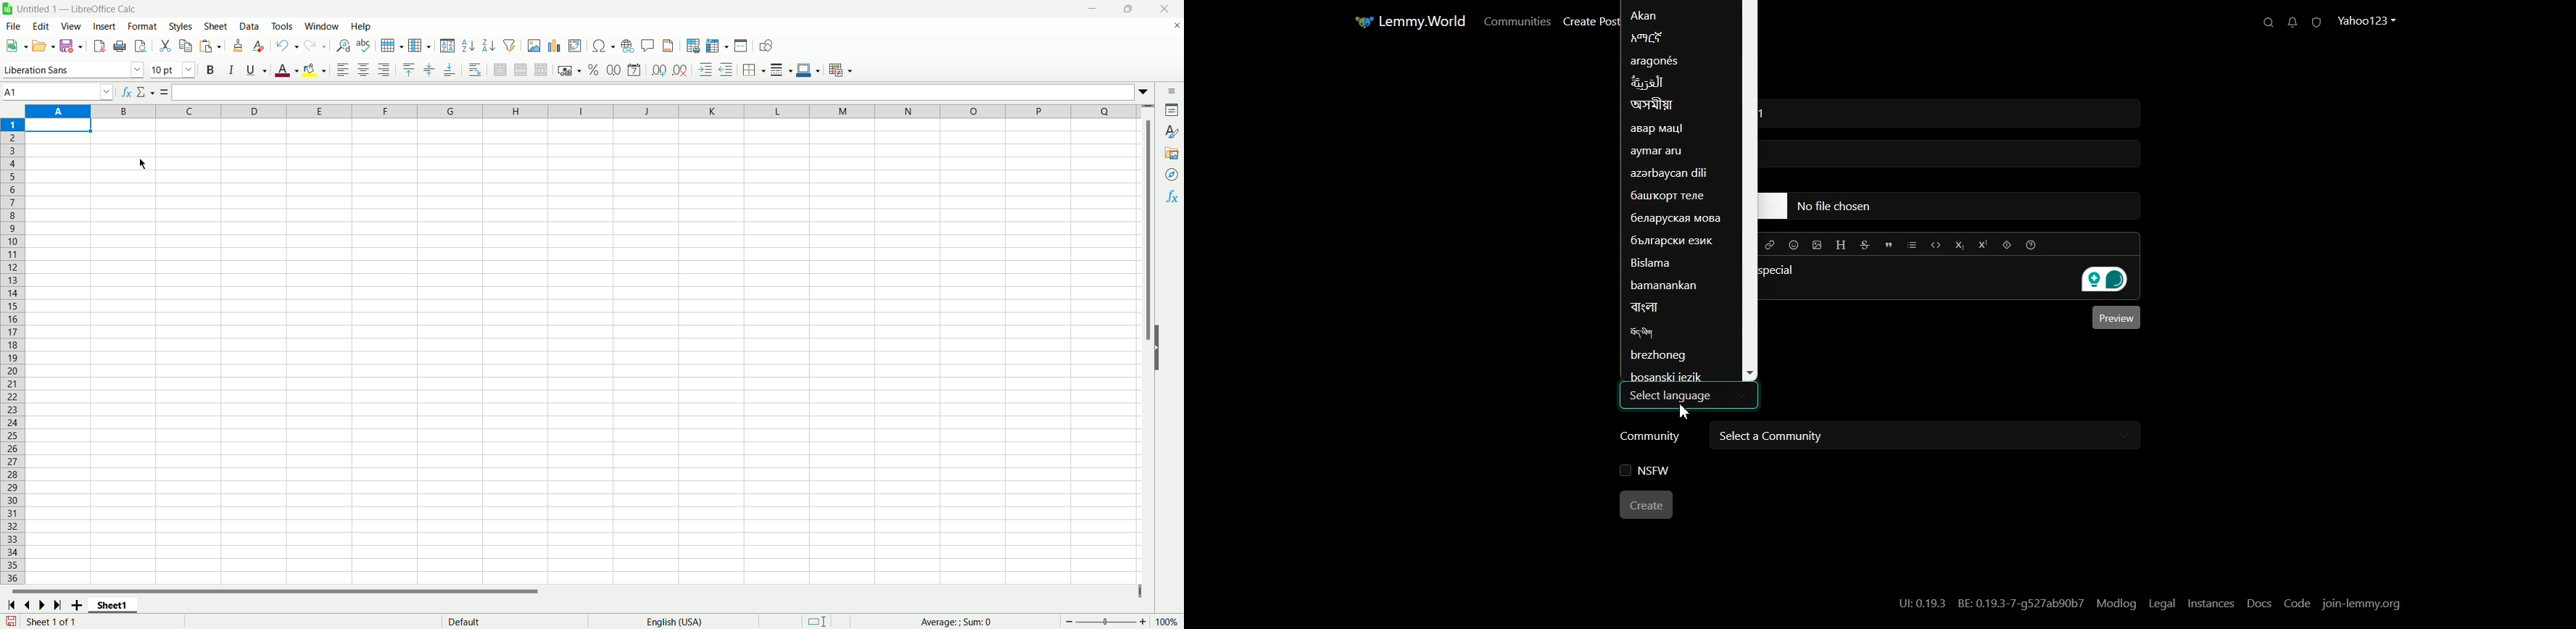 Image resolution: width=2576 pixels, height=644 pixels. Describe the element at coordinates (660, 70) in the screenshot. I see `add decimal place` at that location.